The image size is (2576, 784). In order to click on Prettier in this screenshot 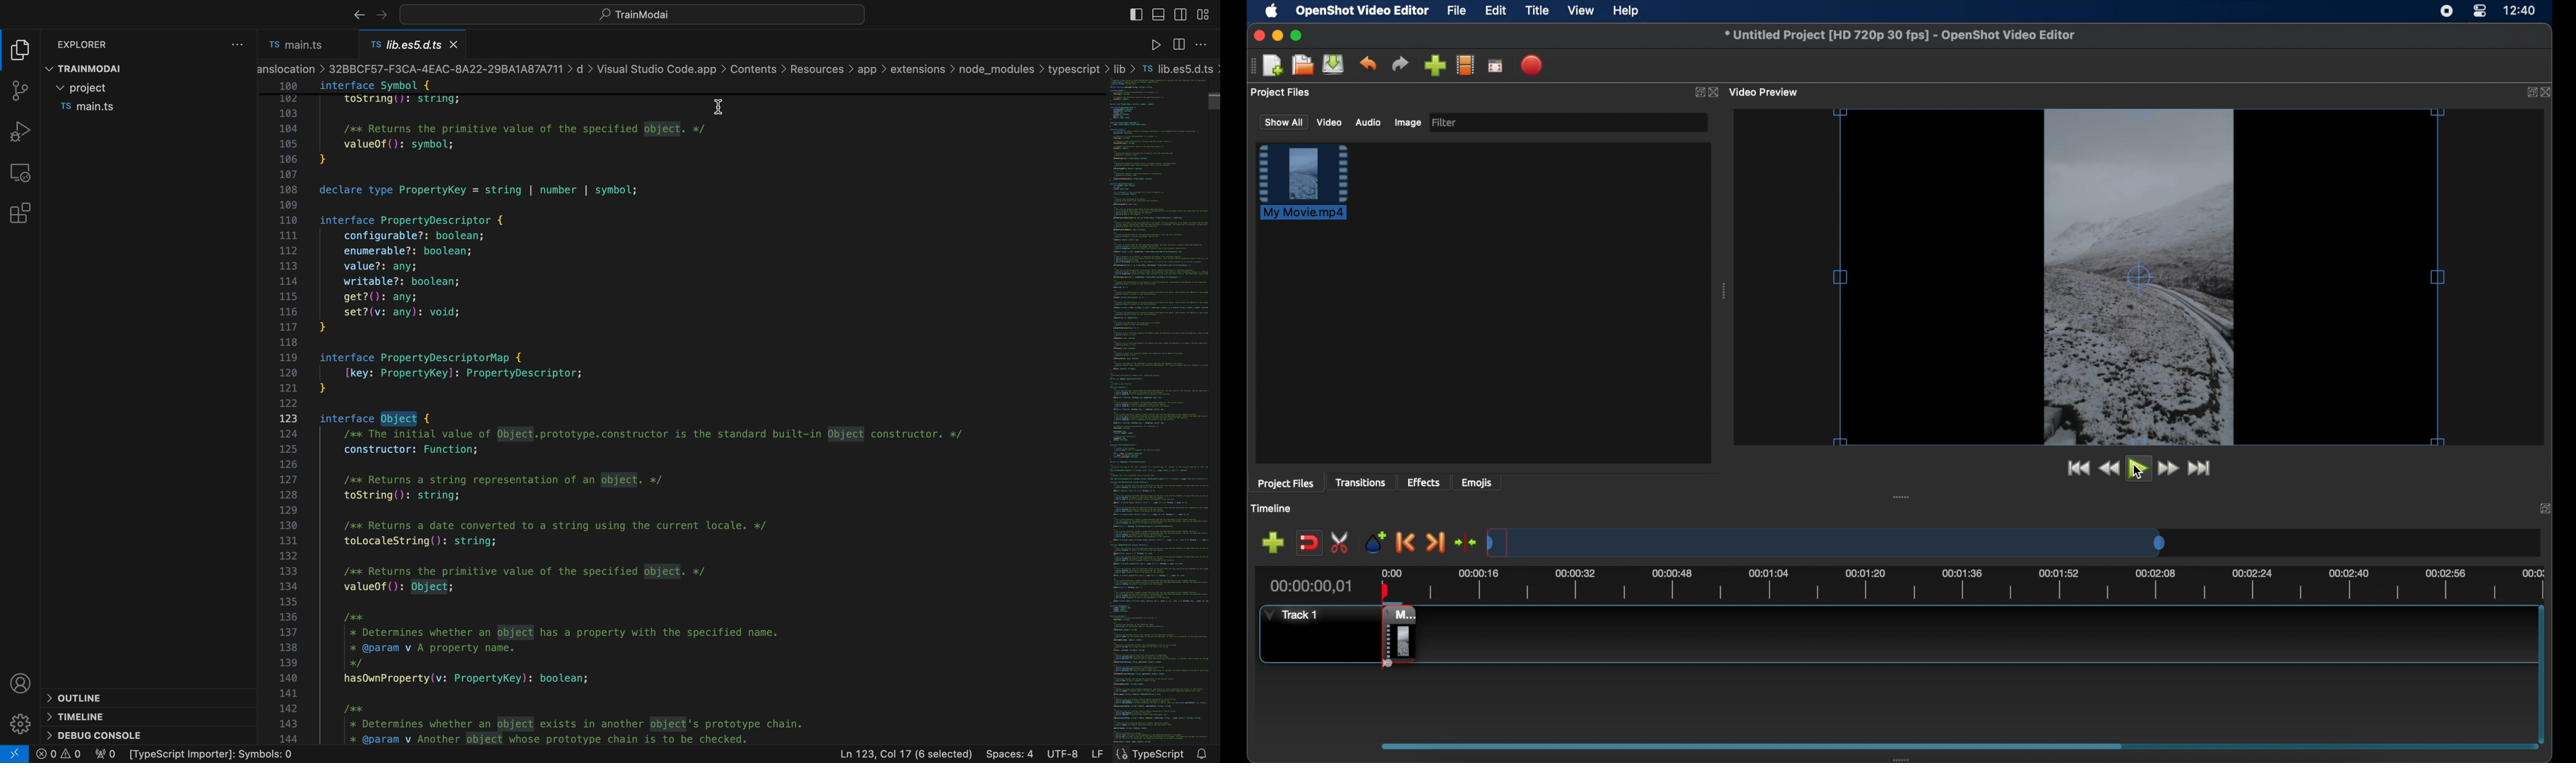, I will do `click(1158, 752)`.